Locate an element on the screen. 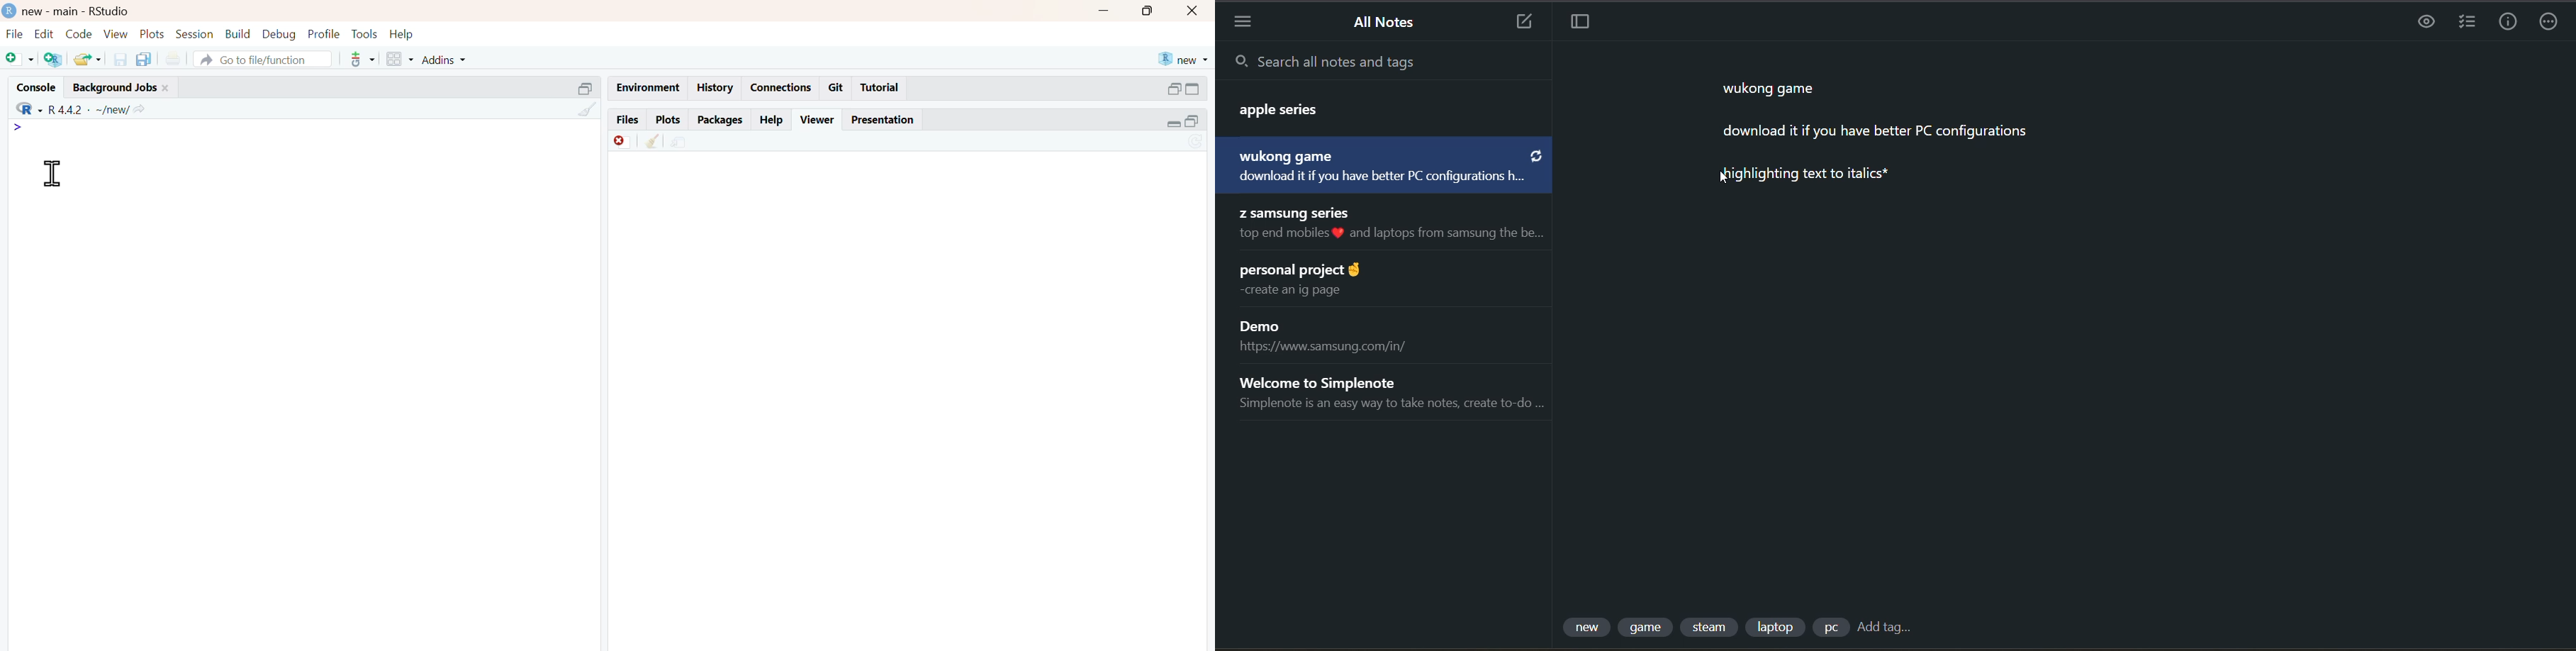 The width and height of the screenshot is (2576, 672). history is located at coordinates (716, 88).